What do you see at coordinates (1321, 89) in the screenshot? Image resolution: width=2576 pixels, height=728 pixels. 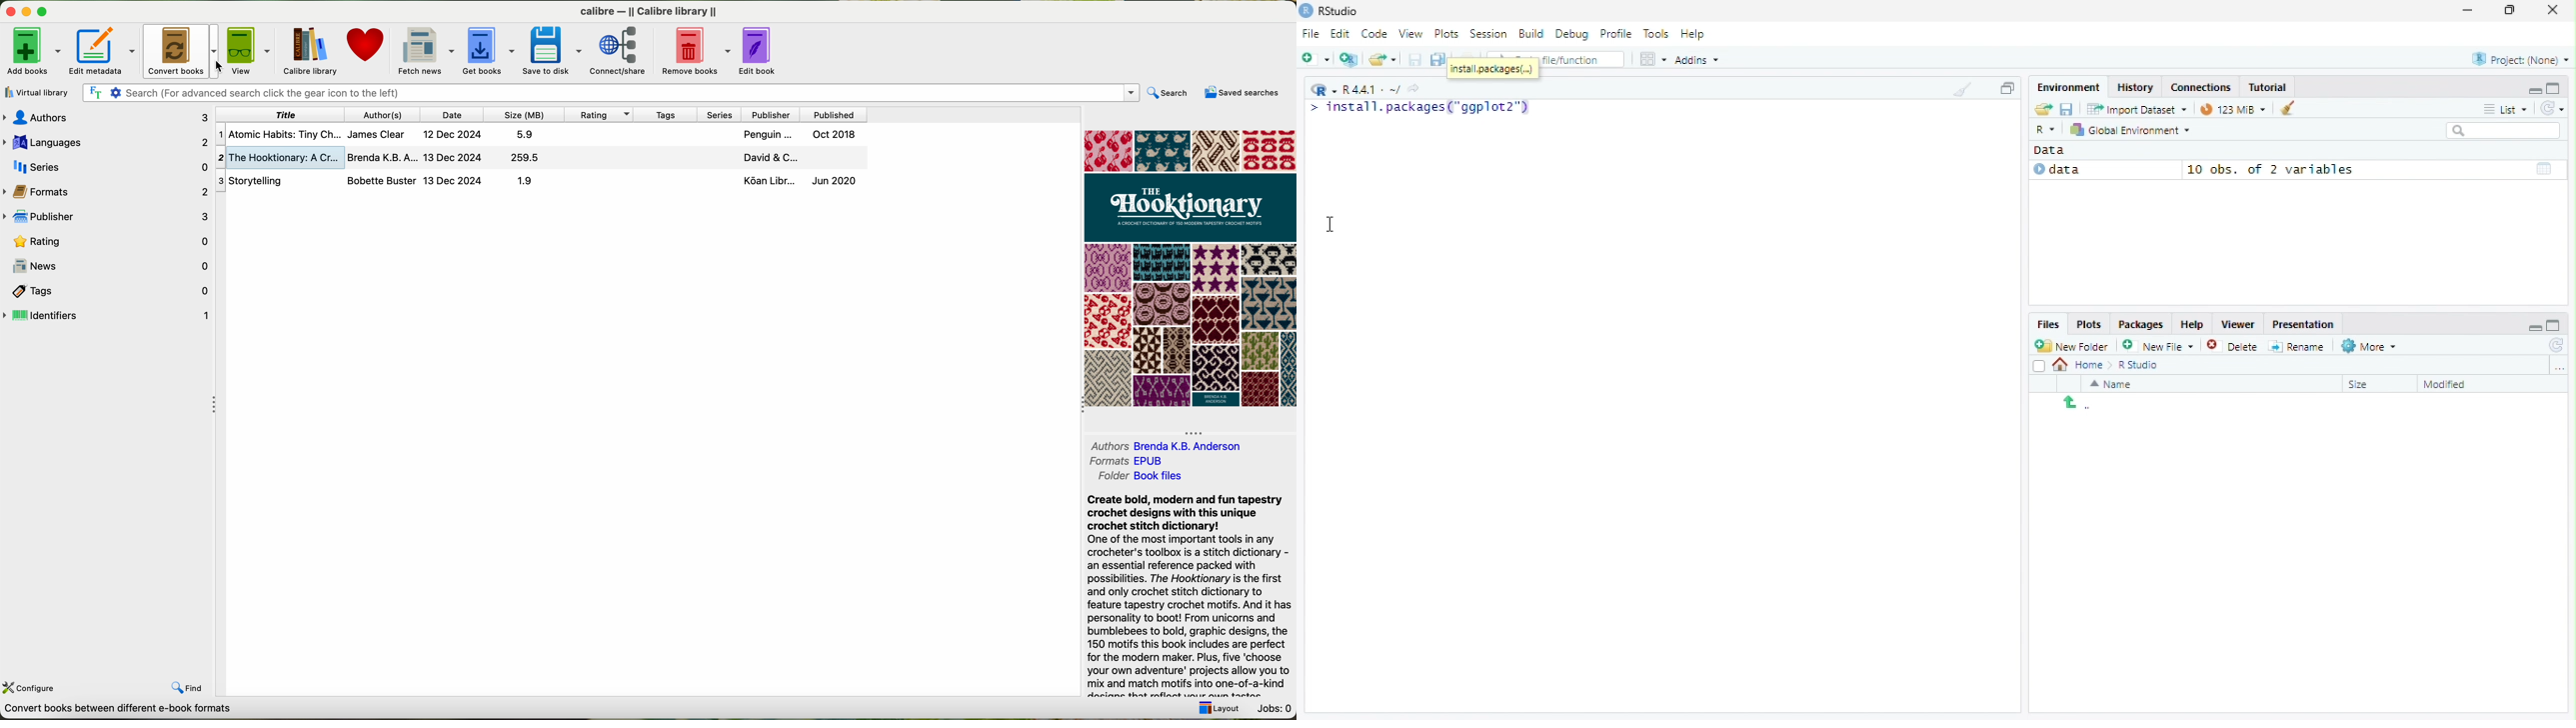 I see `Current language selected - R` at bounding box center [1321, 89].